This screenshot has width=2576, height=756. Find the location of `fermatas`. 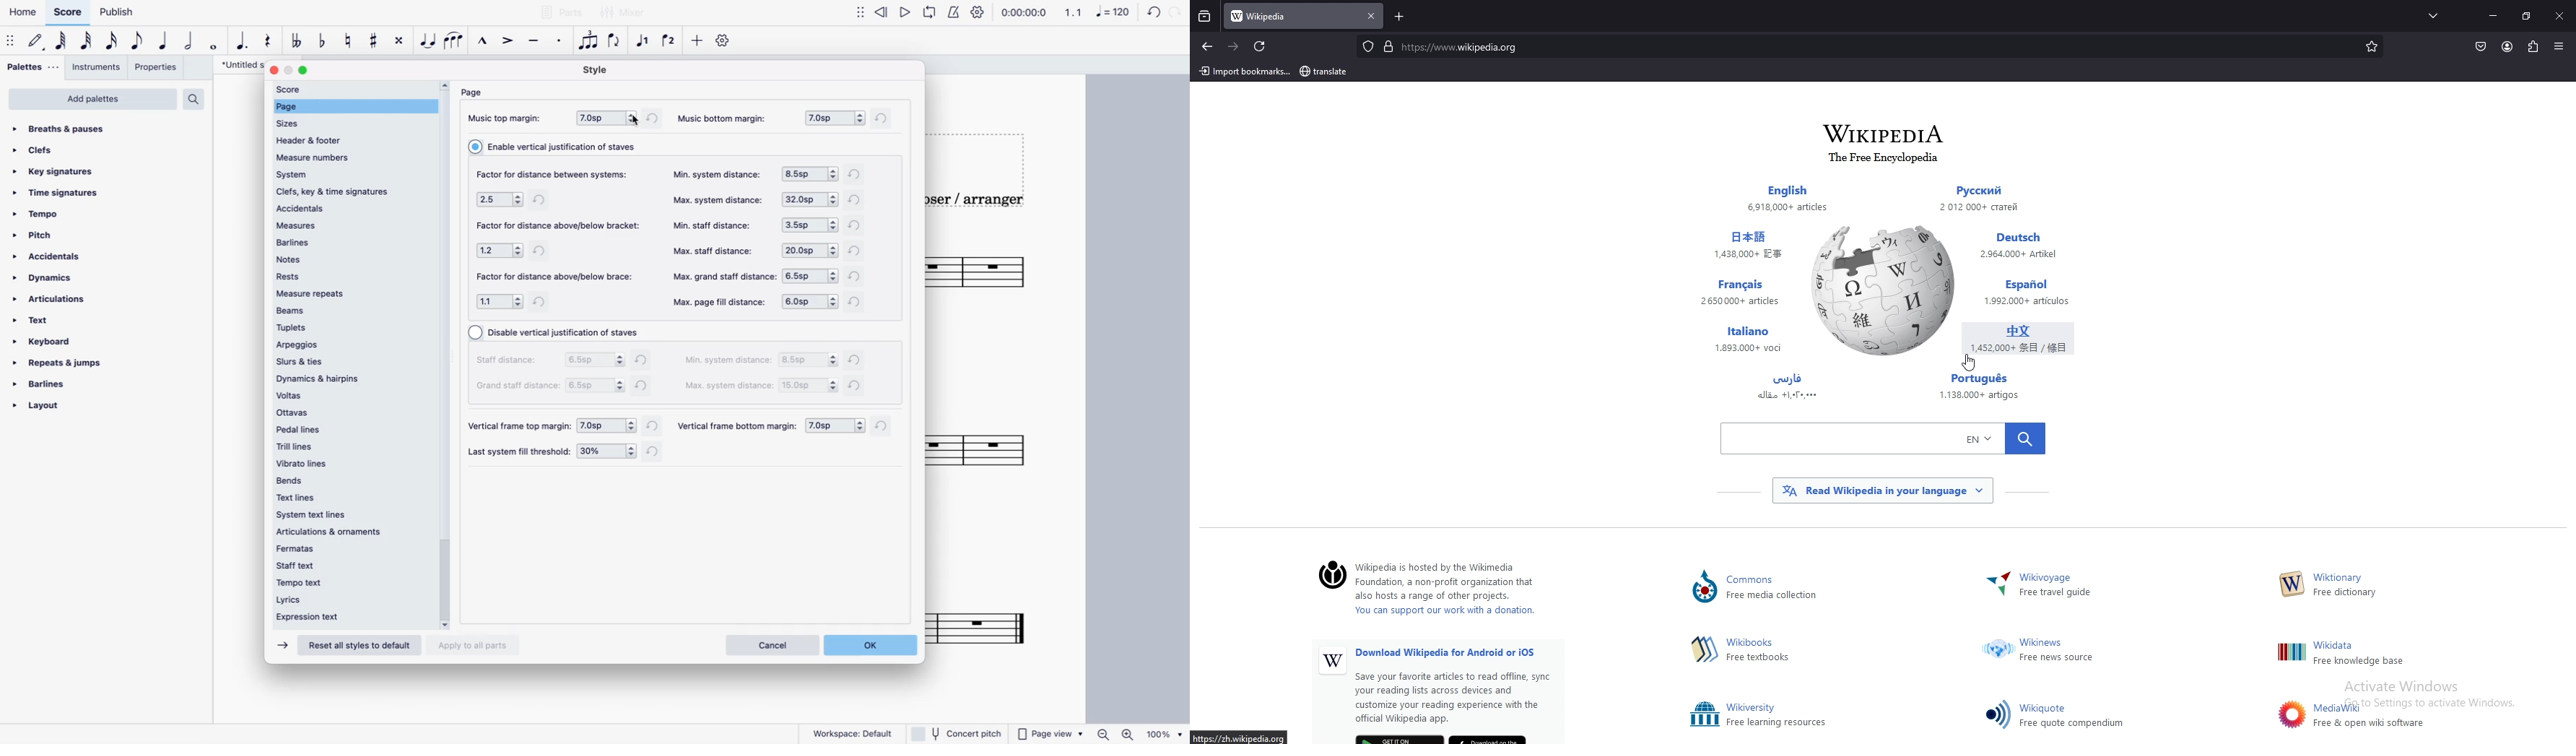

fermatas is located at coordinates (341, 548).